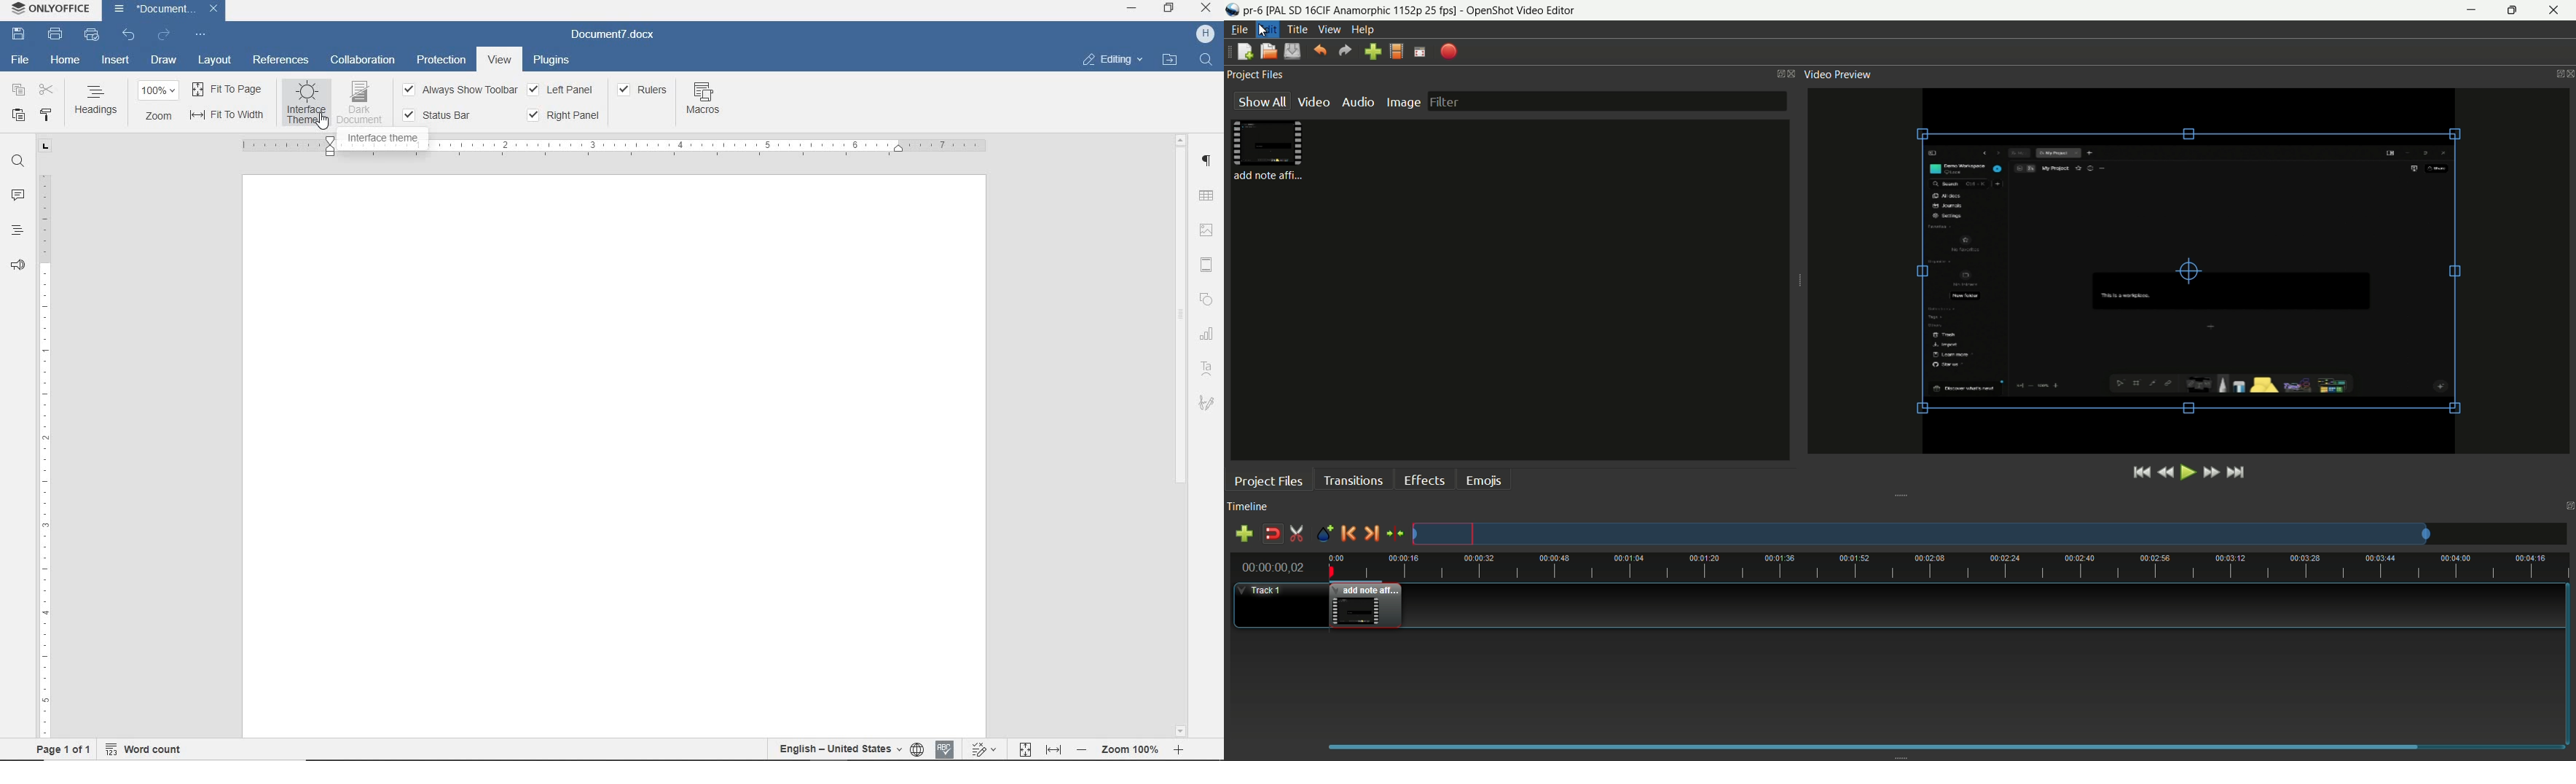  What do you see at coordinates (165, 36) in the screenshot?
I see `REDO` at bounding box center [165, 36].